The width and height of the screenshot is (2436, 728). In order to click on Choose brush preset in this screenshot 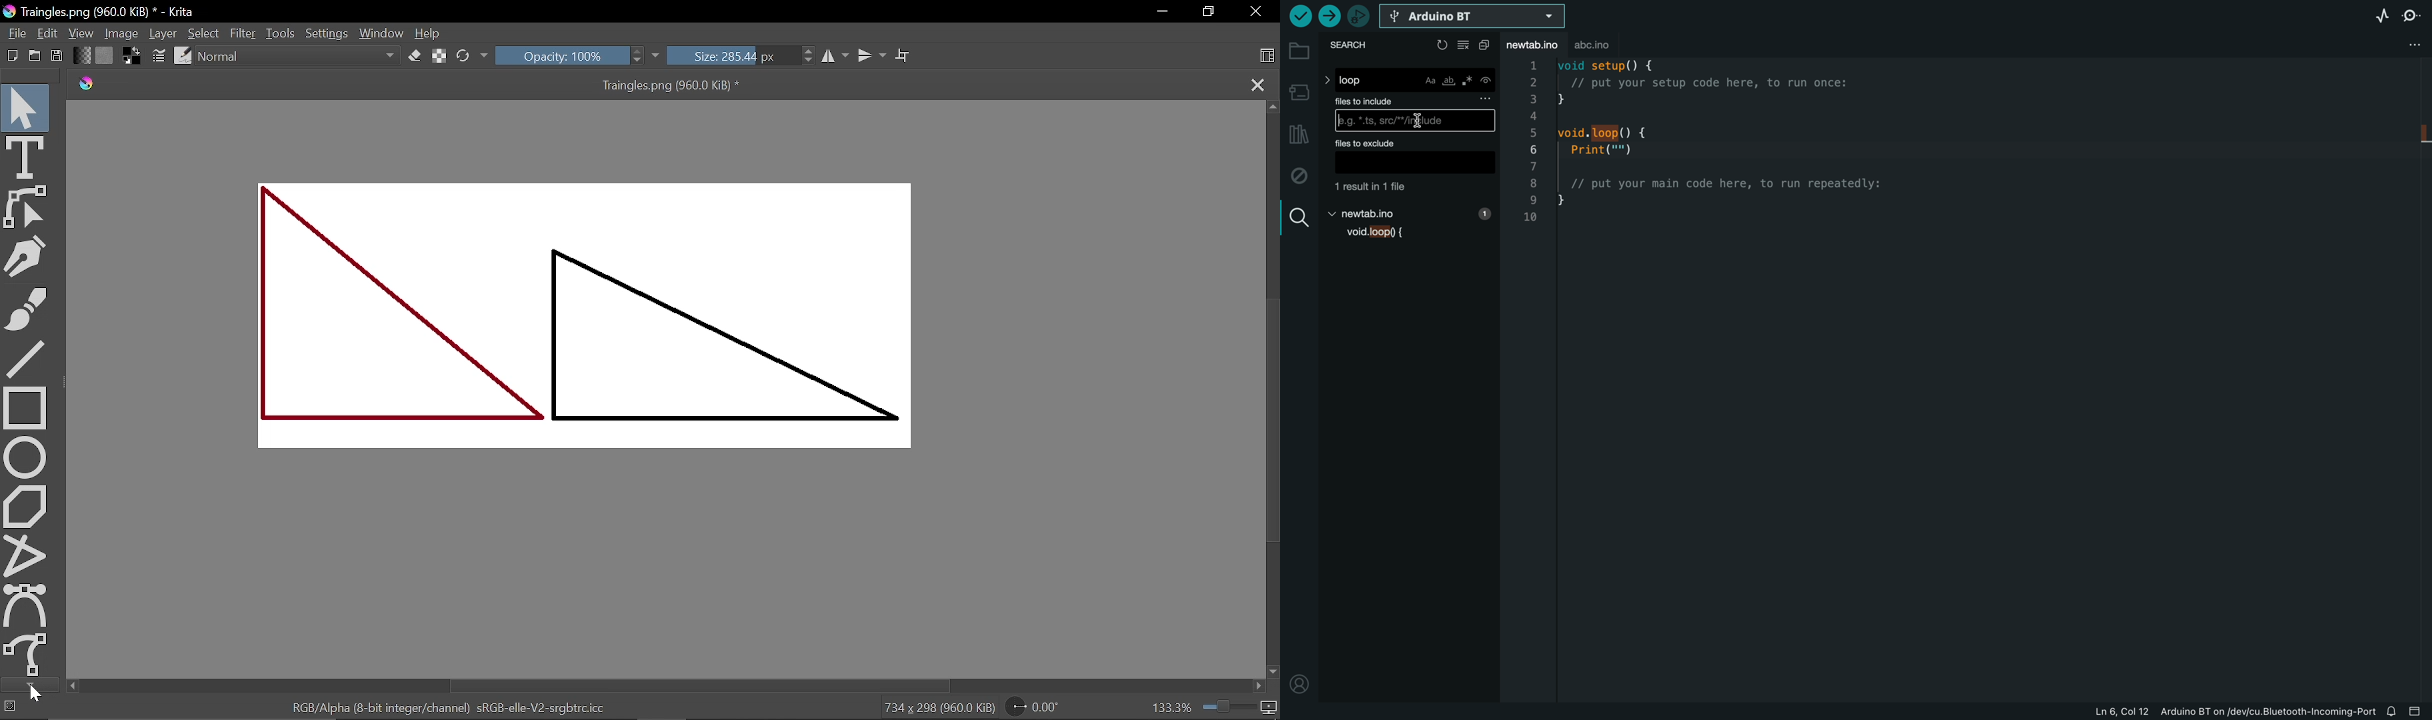, I will do `click(184, 56)`.